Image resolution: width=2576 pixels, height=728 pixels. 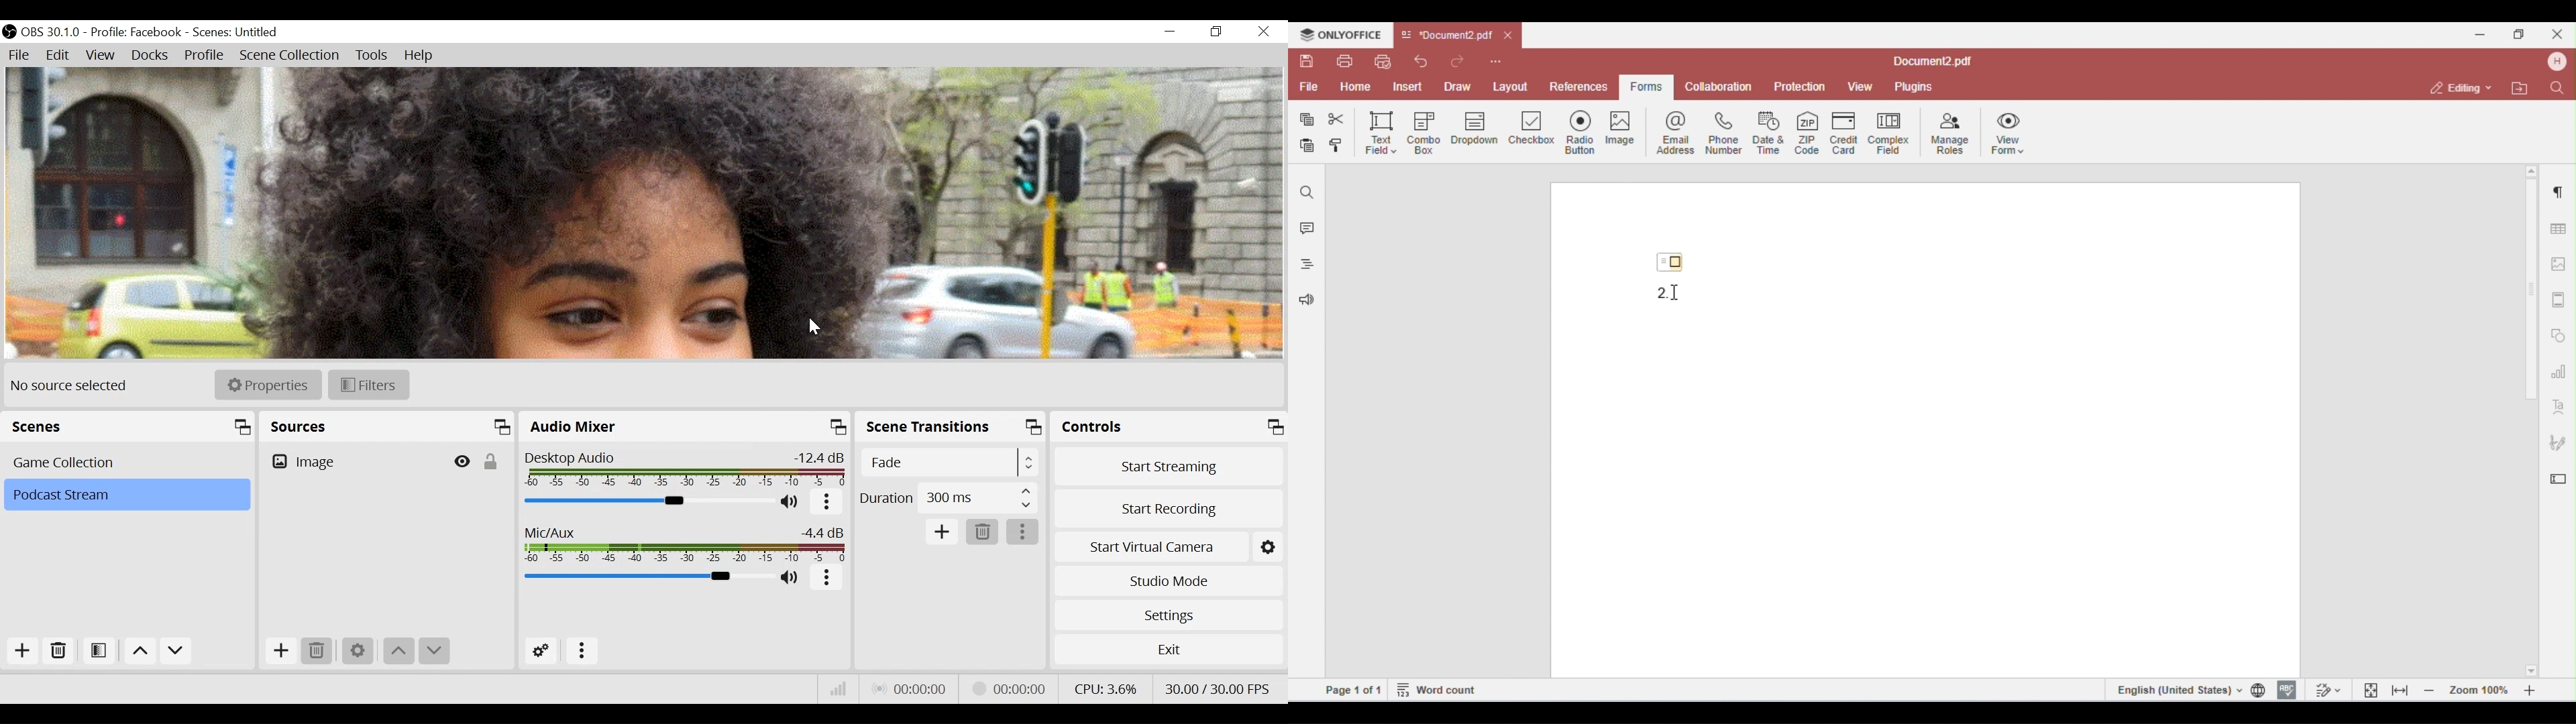 I want to click on Advanced Audio Settings, so click(x=542, y=653).